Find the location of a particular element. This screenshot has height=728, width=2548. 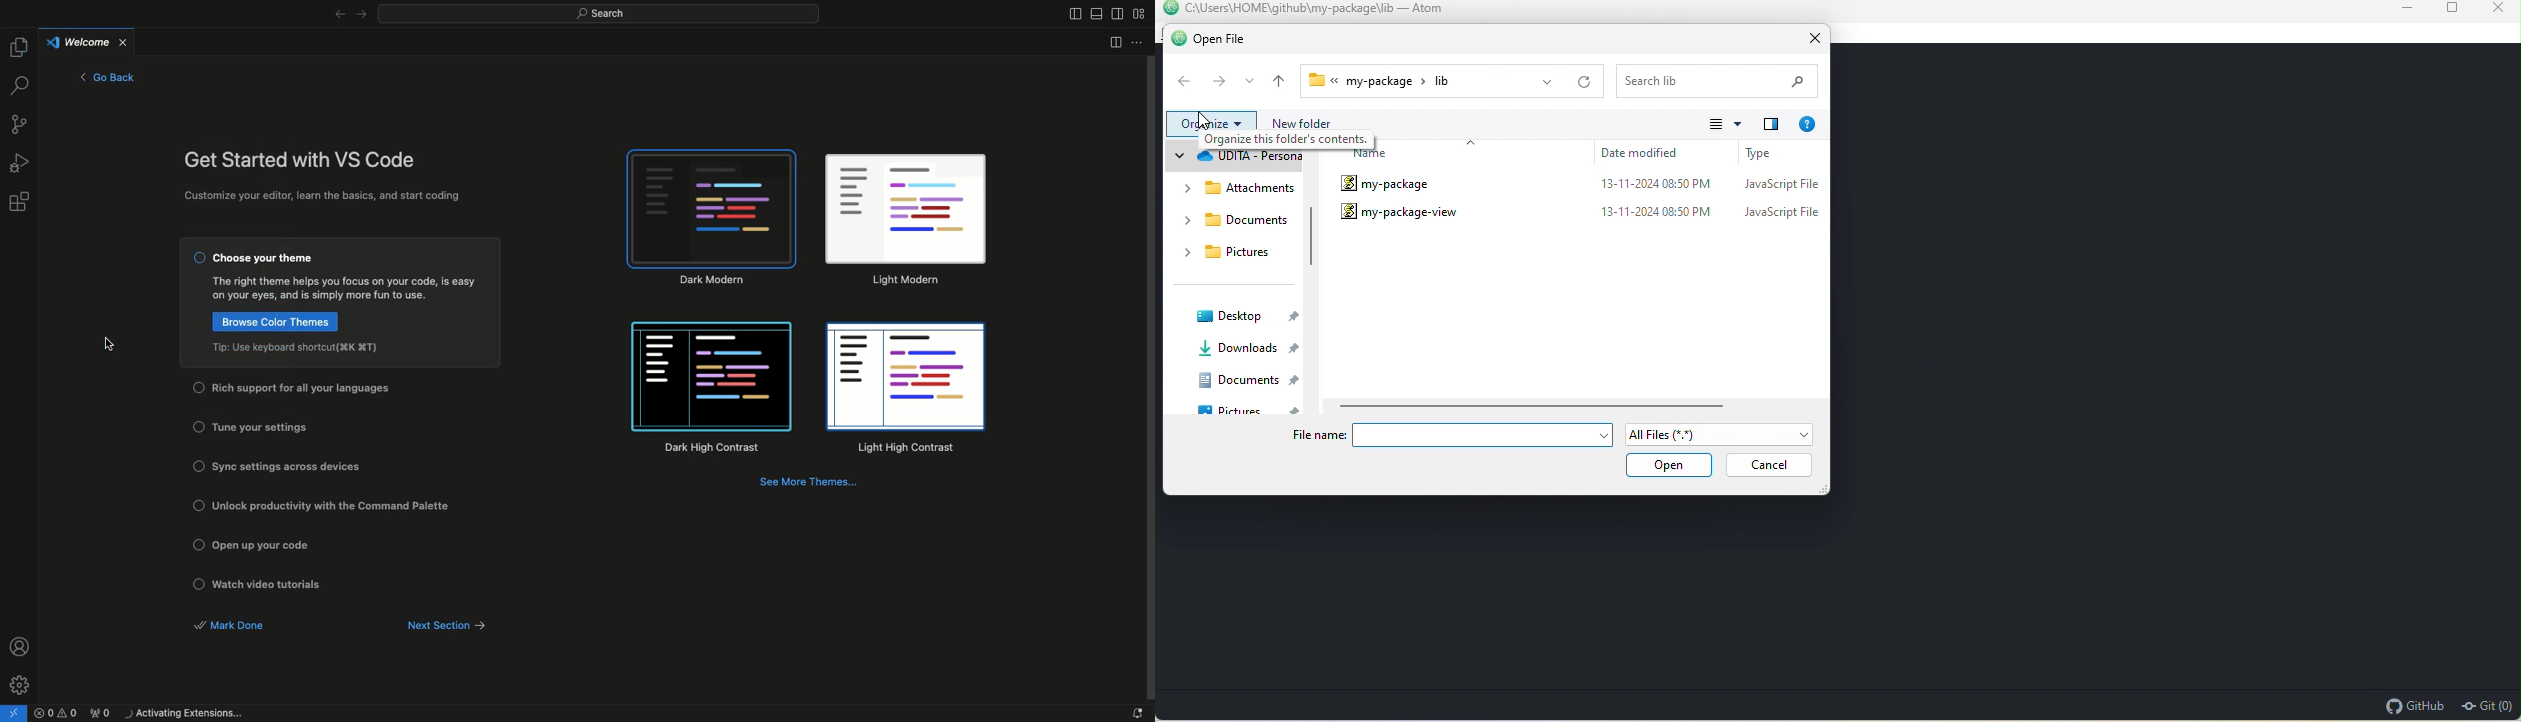

desktop is located at coordinates (1244, 316).